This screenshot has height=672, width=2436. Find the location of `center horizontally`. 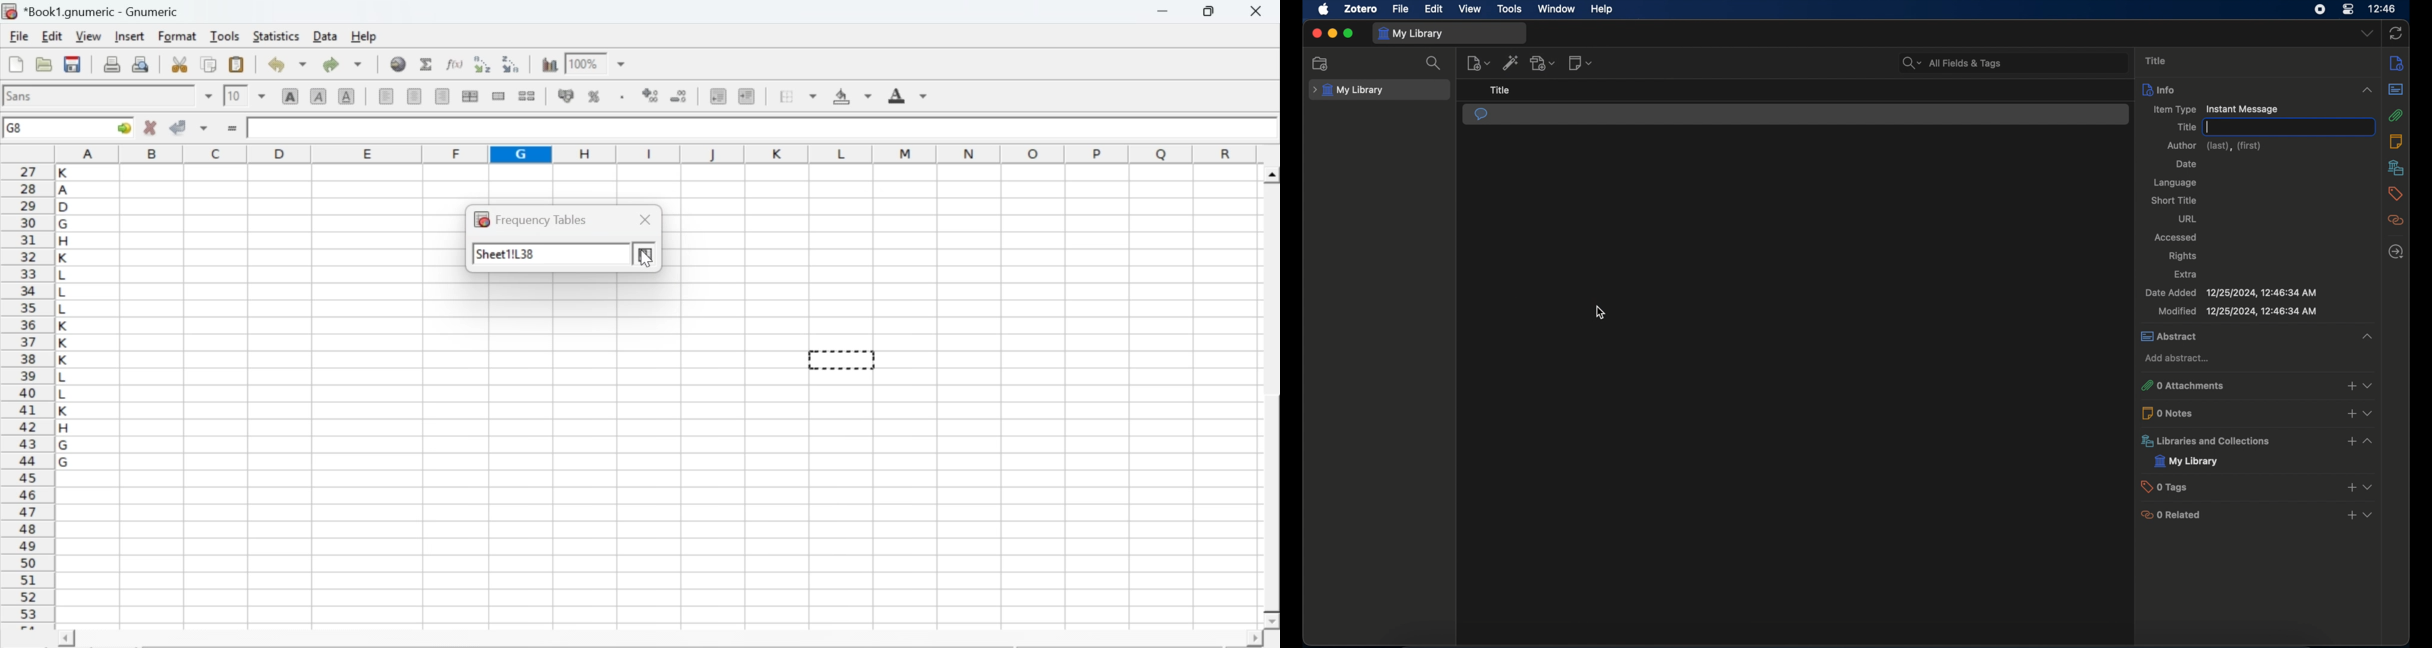

center horizontally is located at coordinates (415, 96).